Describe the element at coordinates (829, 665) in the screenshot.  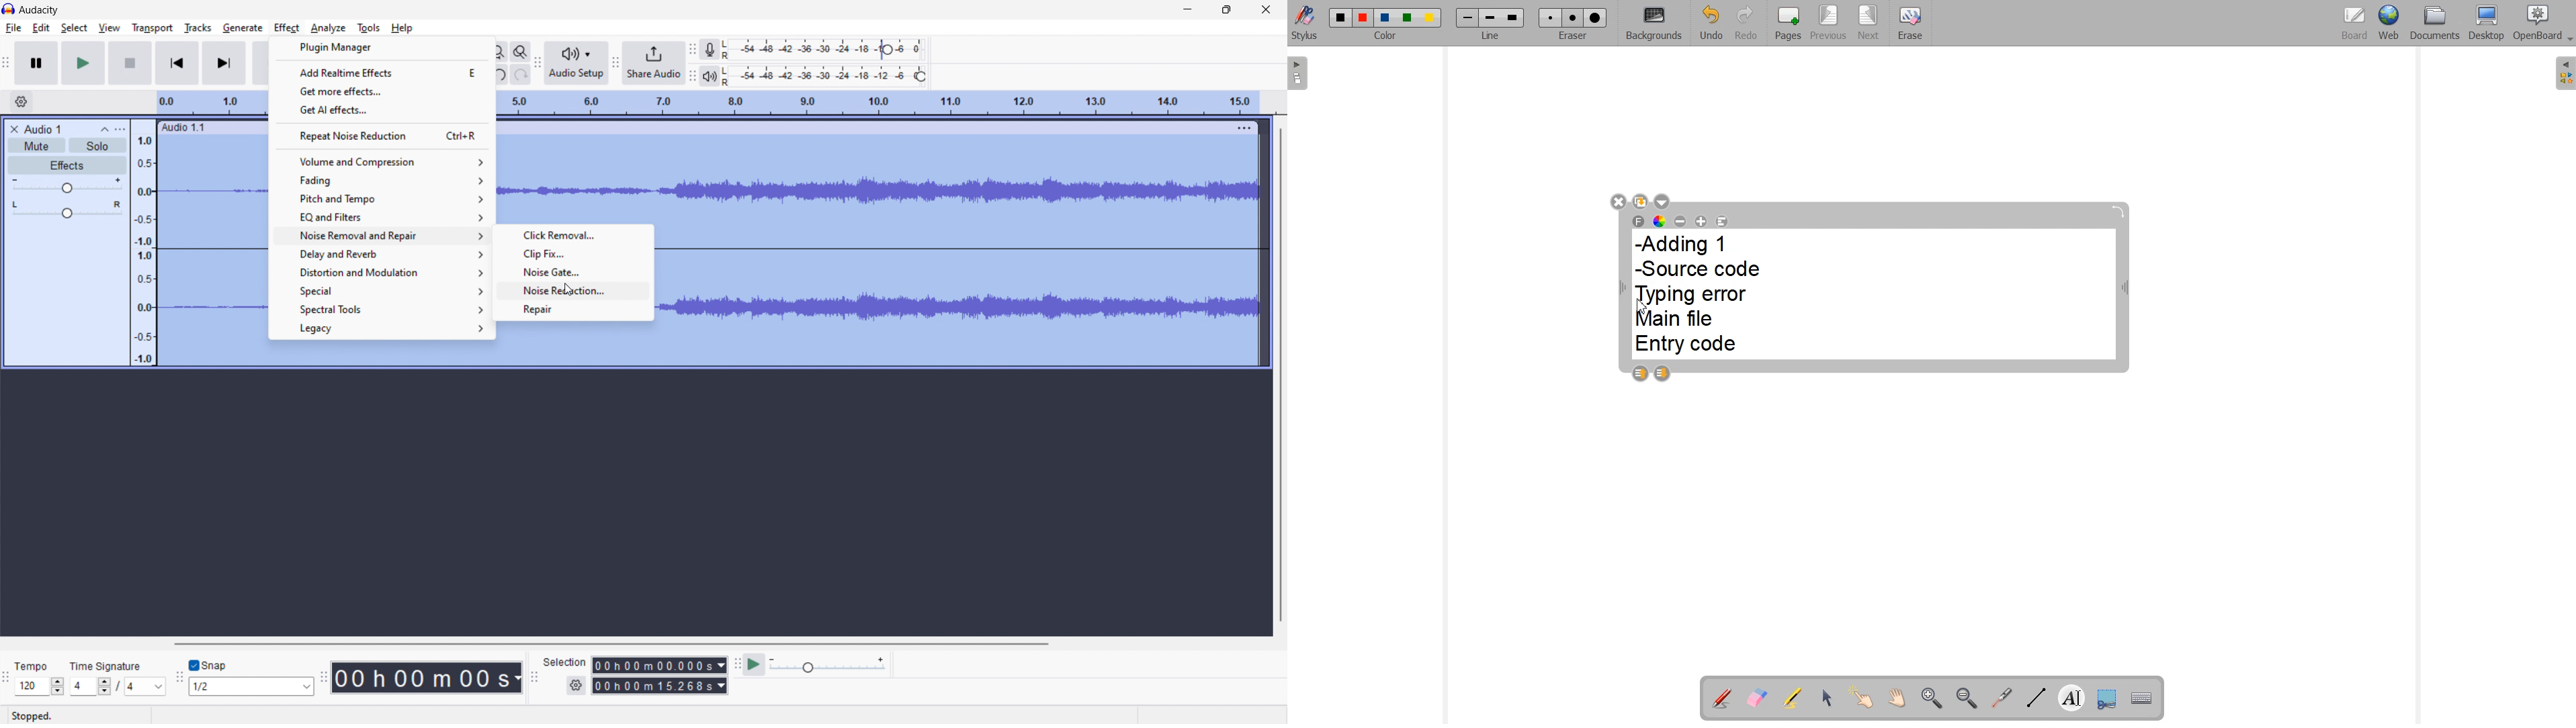
I see `playback meter` at that location.